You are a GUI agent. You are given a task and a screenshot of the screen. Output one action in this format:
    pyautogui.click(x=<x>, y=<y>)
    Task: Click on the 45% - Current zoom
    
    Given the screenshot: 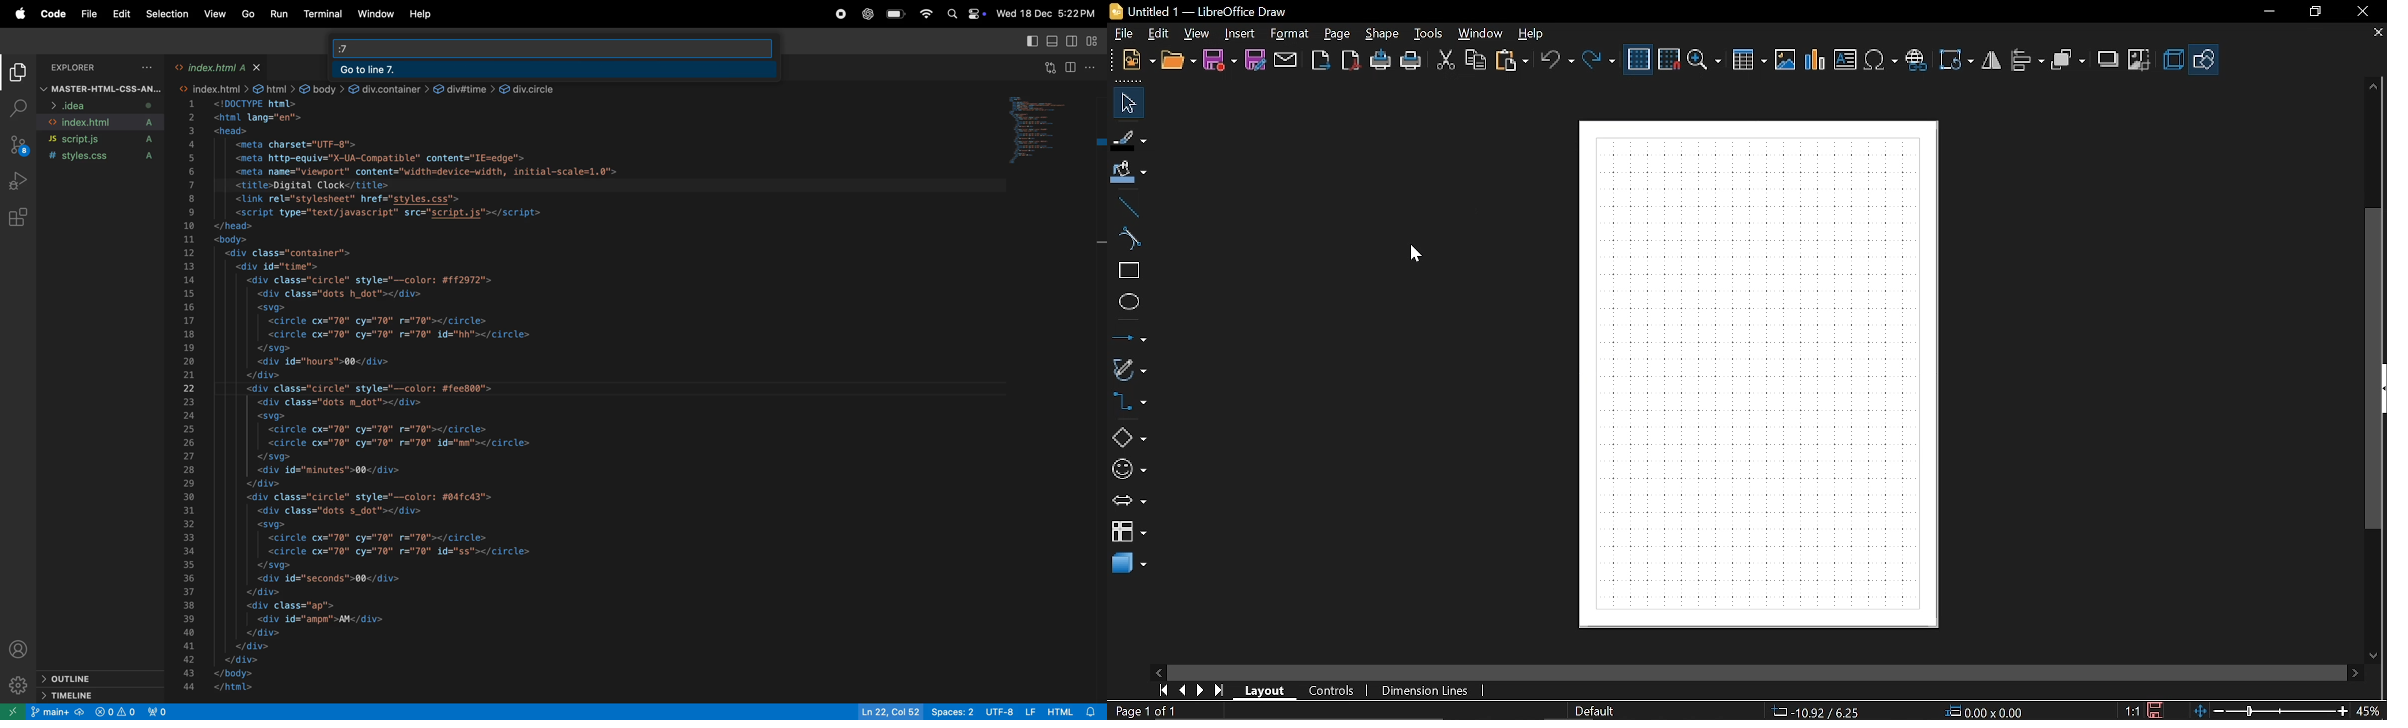 What is the action you would take?
    pyautogui.click(x=2369, y=712)
    